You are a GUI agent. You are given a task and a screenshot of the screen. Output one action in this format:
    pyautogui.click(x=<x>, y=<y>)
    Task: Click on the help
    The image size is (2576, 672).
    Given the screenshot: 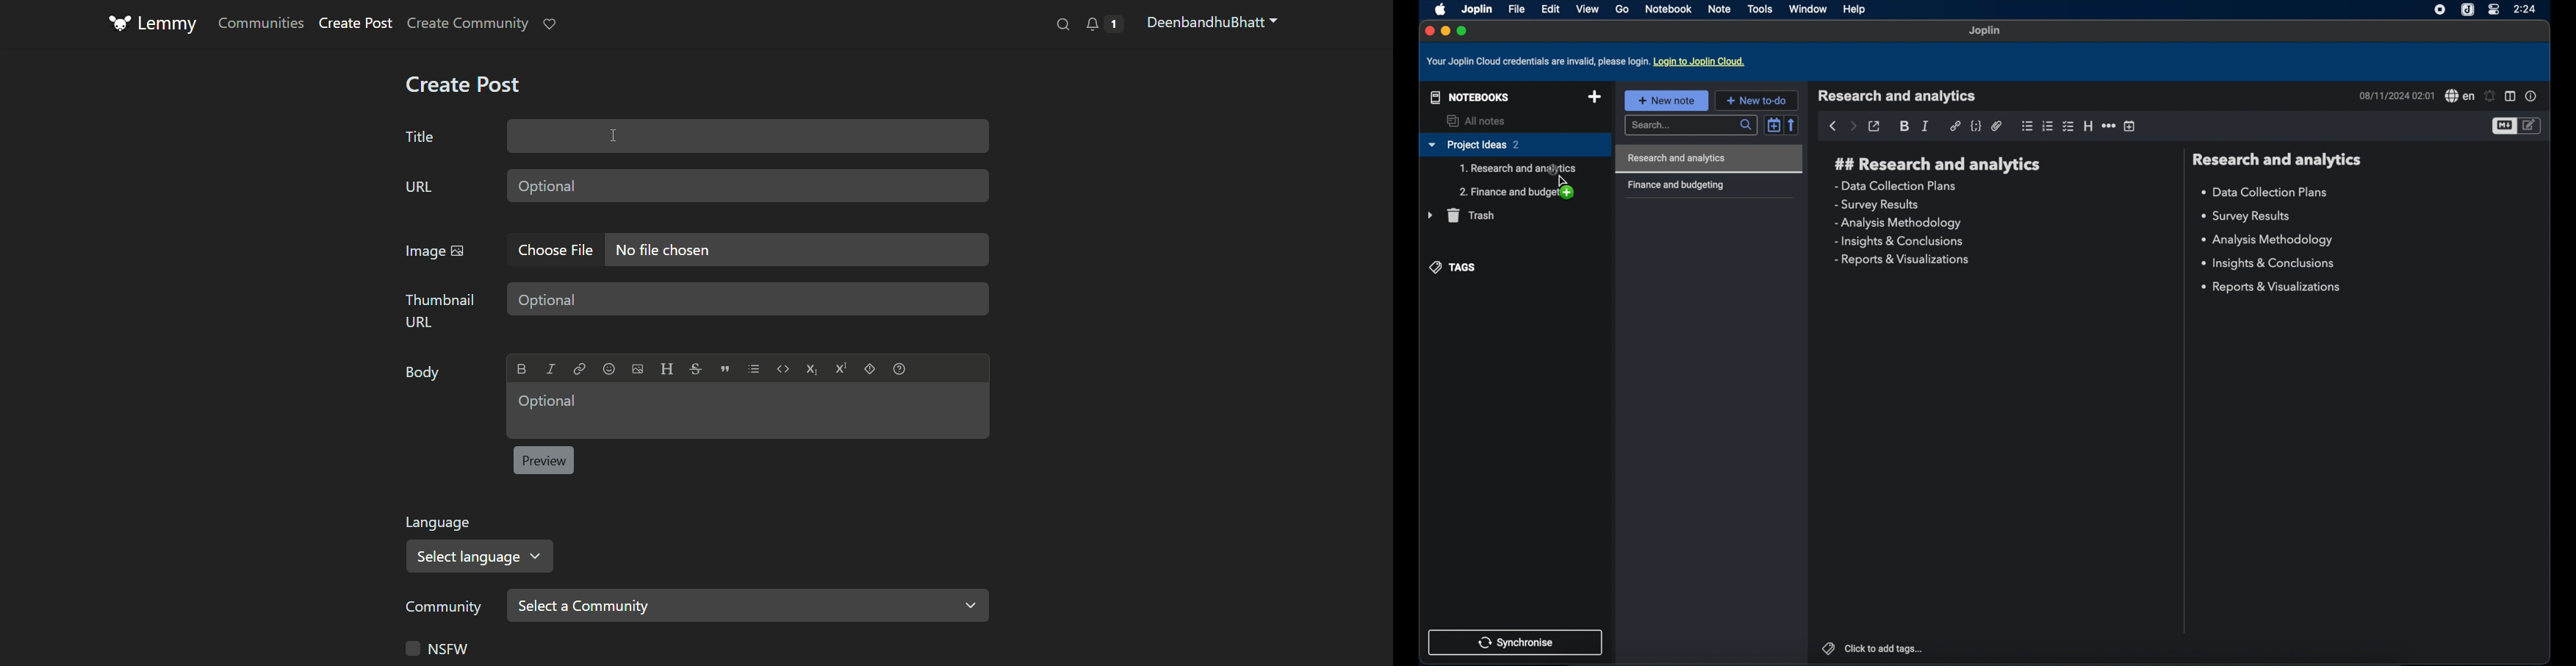 What is the action you would take?
    pyautogui.click(x=1855, y=10)
    